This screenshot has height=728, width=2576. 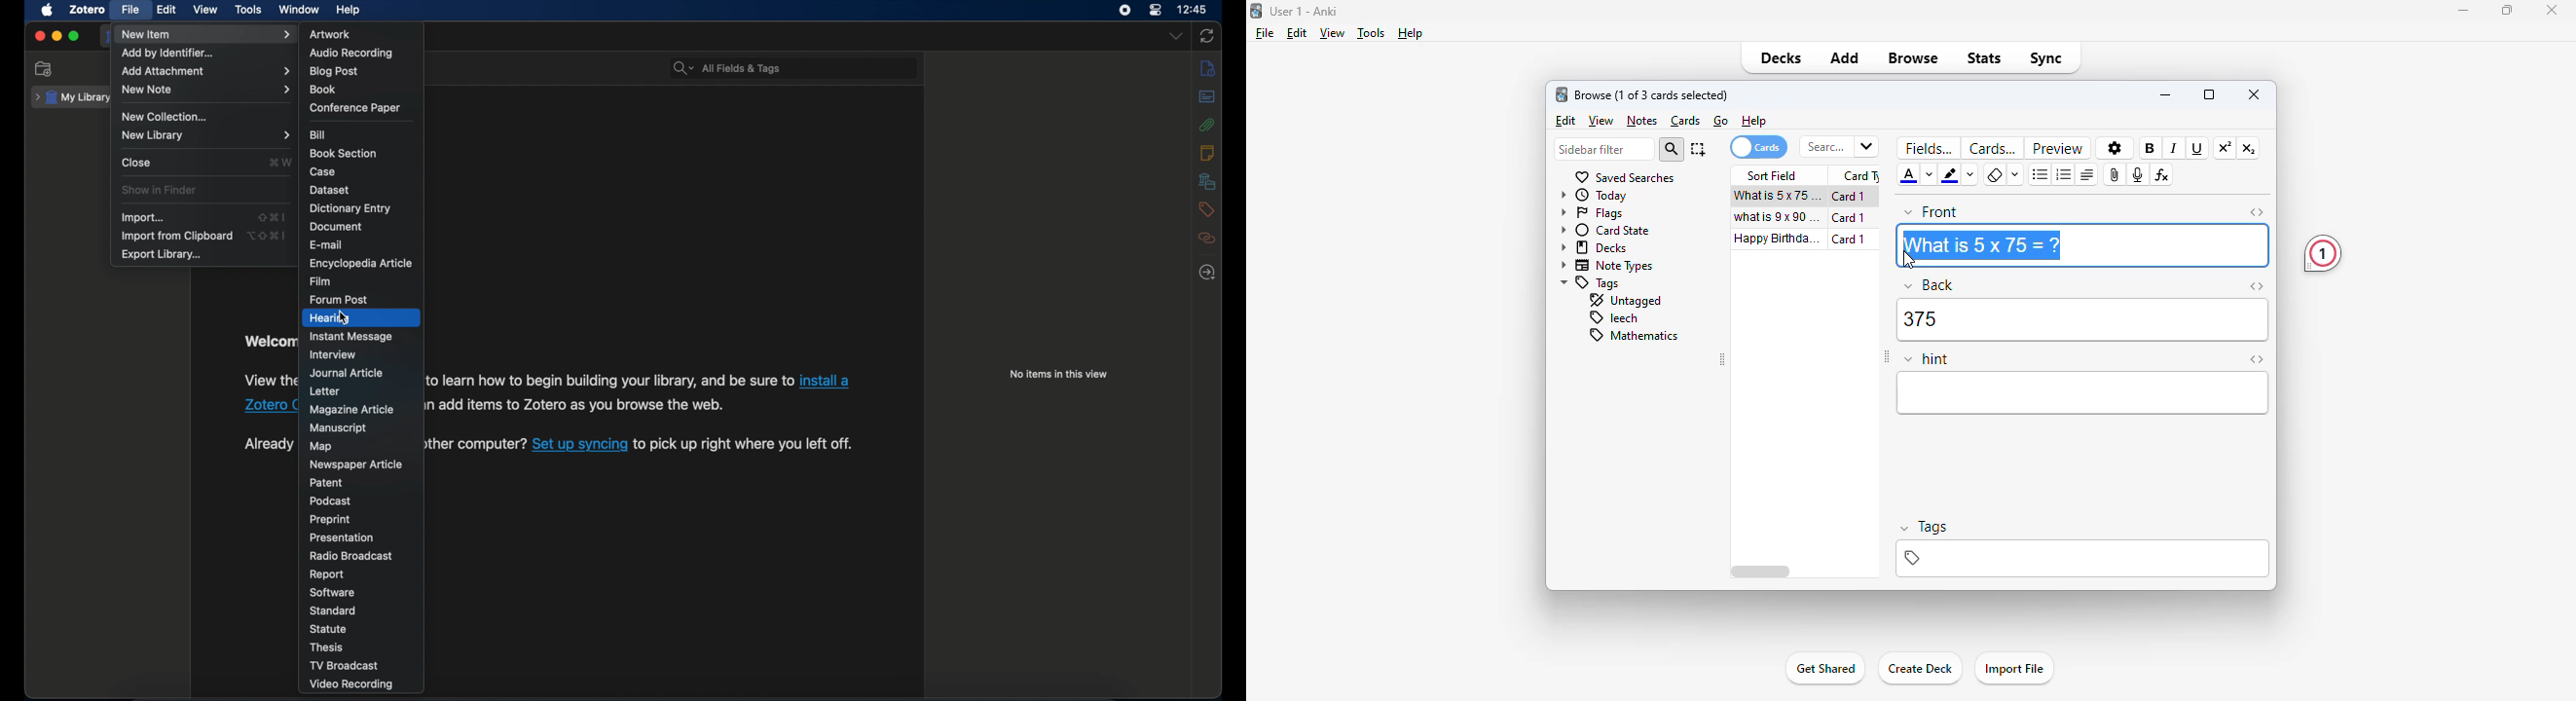 What do you see at coordinates (1846, 57) in the screenshot?
I see `add` at bounding box center [1846, 57].